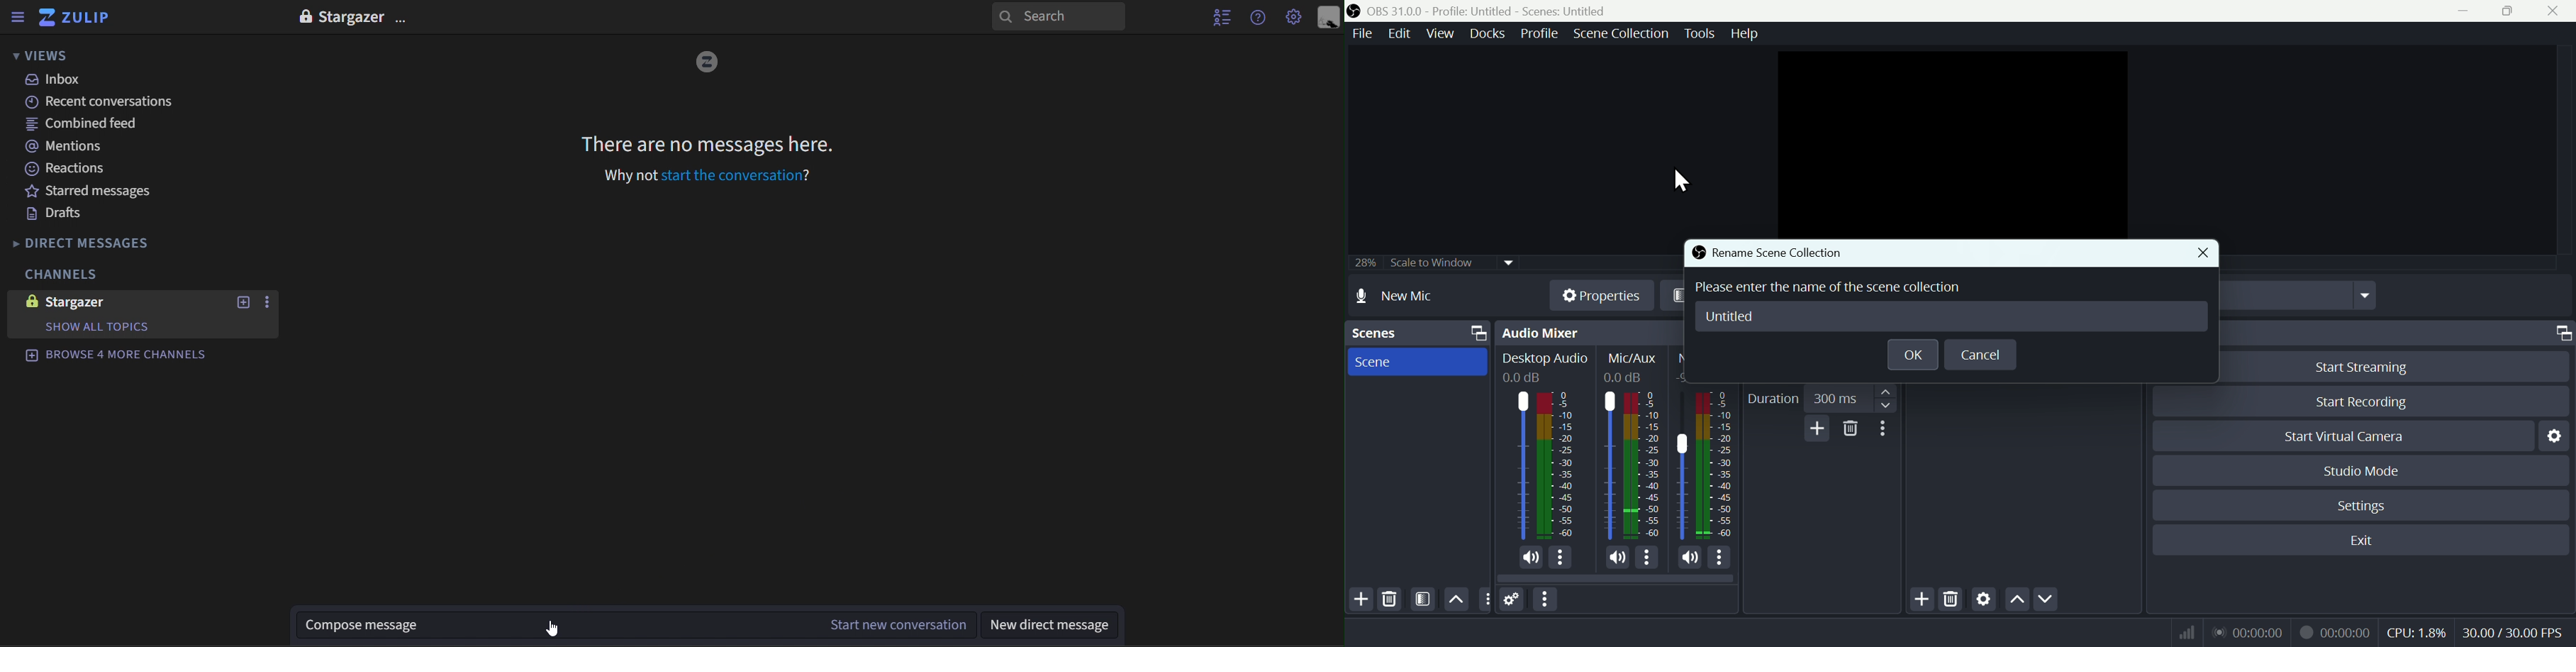  Describe the element at coordinates (1829, 286) in the screenshot. I see `Please enter the name of scene collection` at that location.